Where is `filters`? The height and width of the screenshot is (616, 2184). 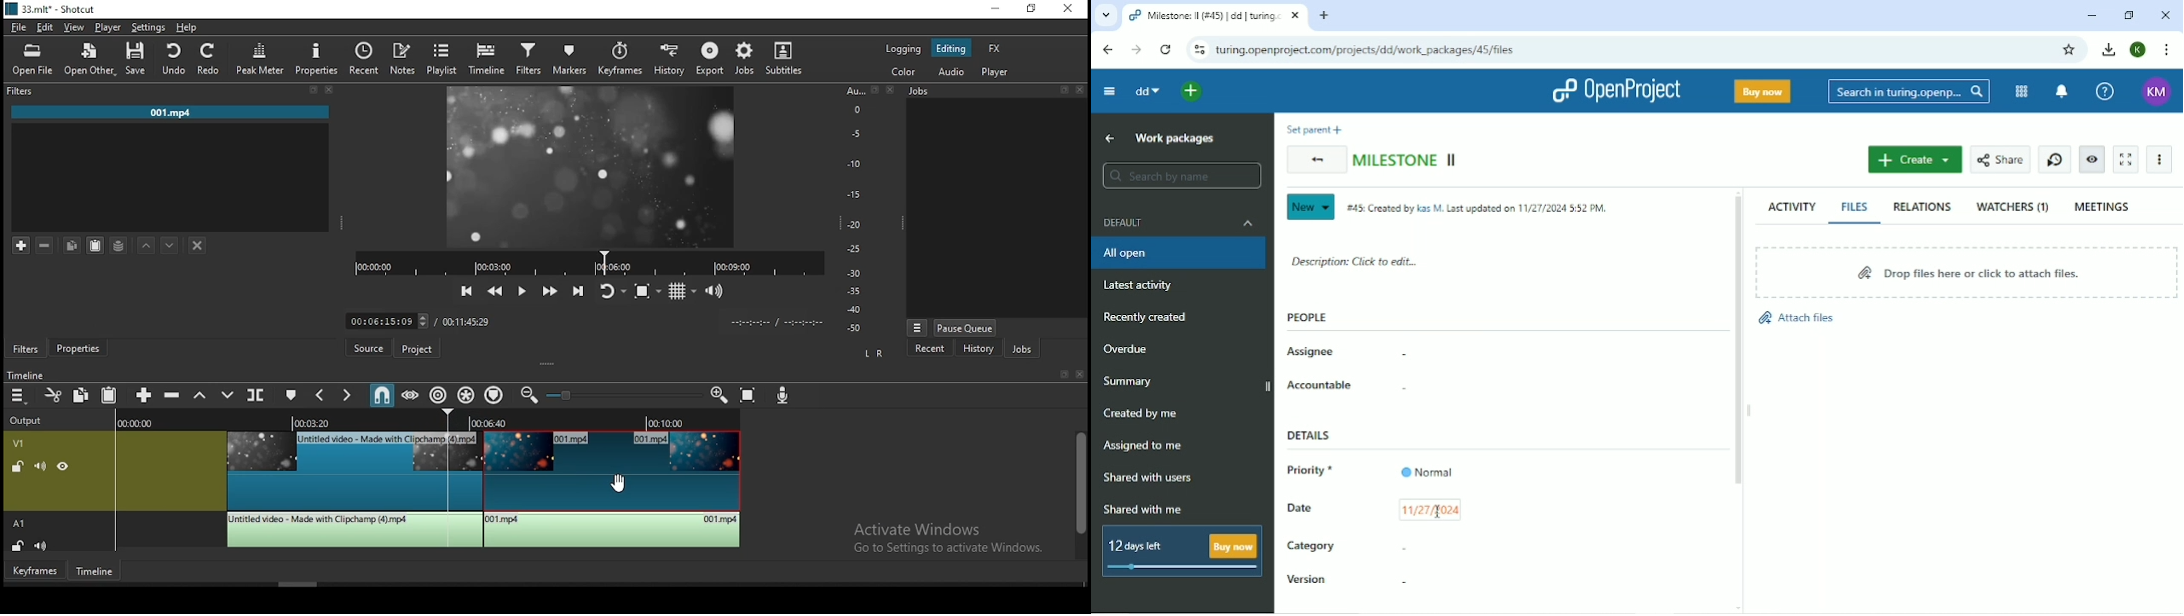 filters is located at coordinates (25, 348).